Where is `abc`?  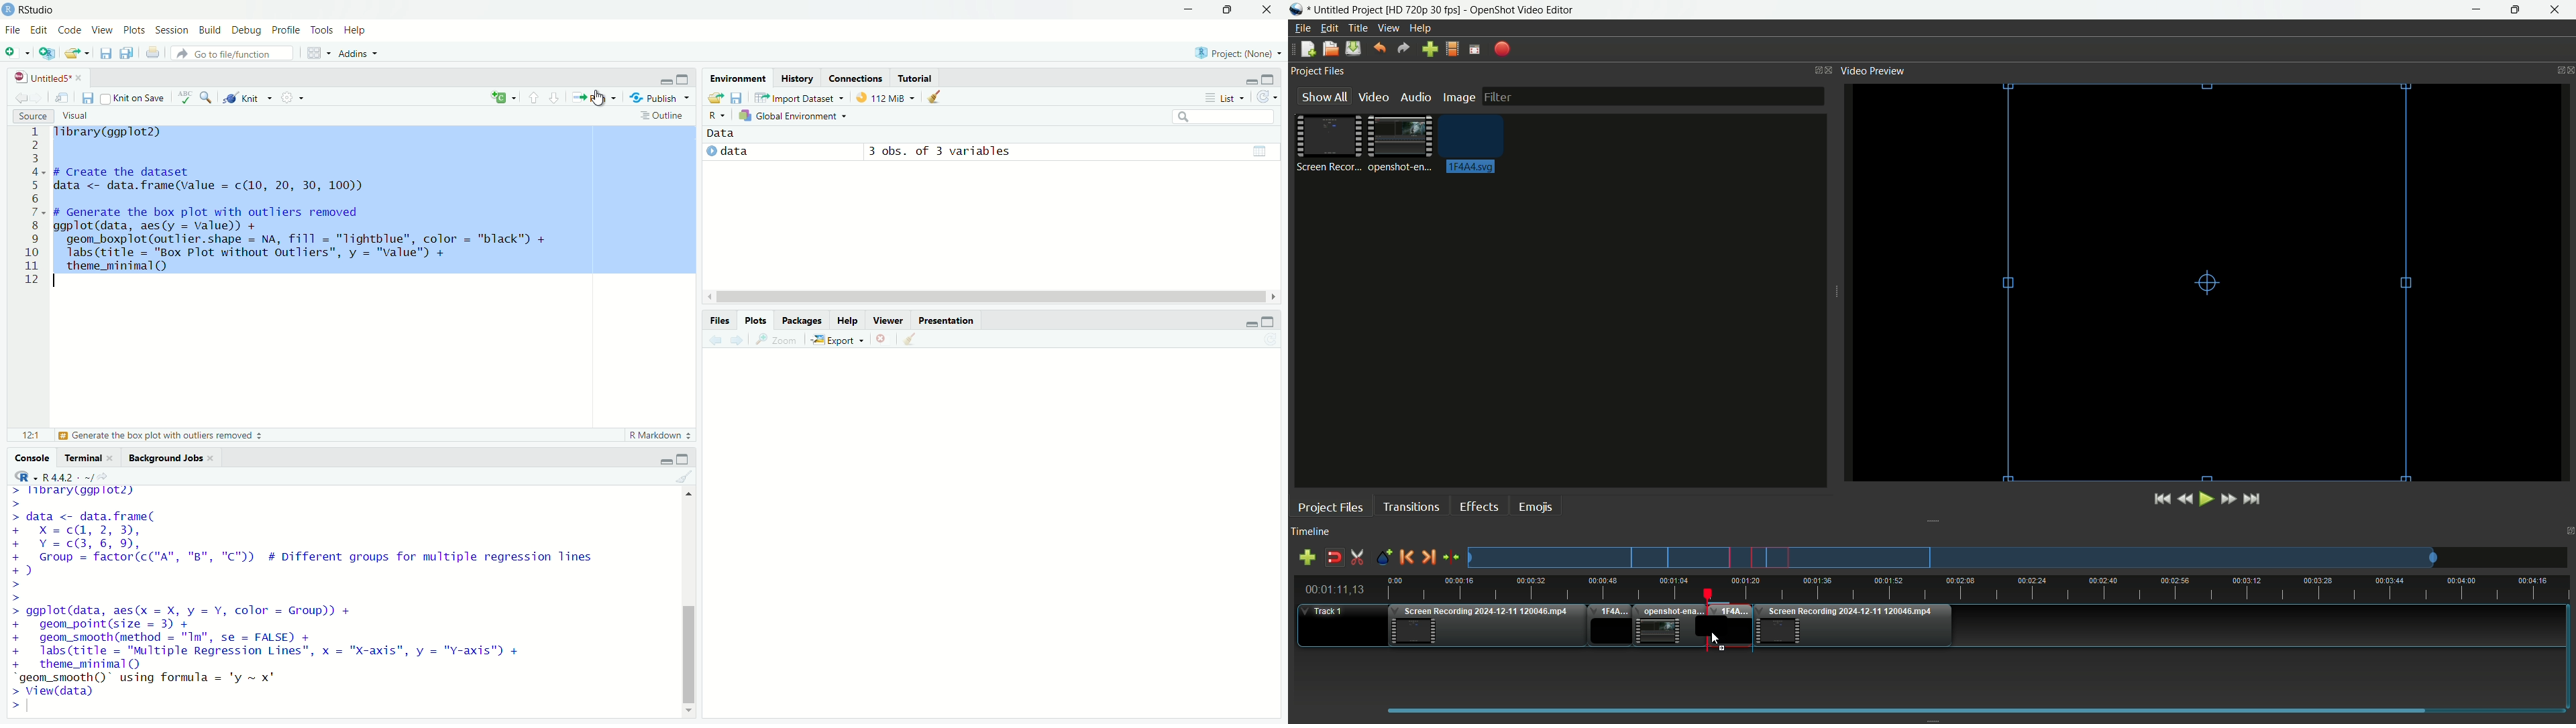
abc is located at coordinates (181, 96).